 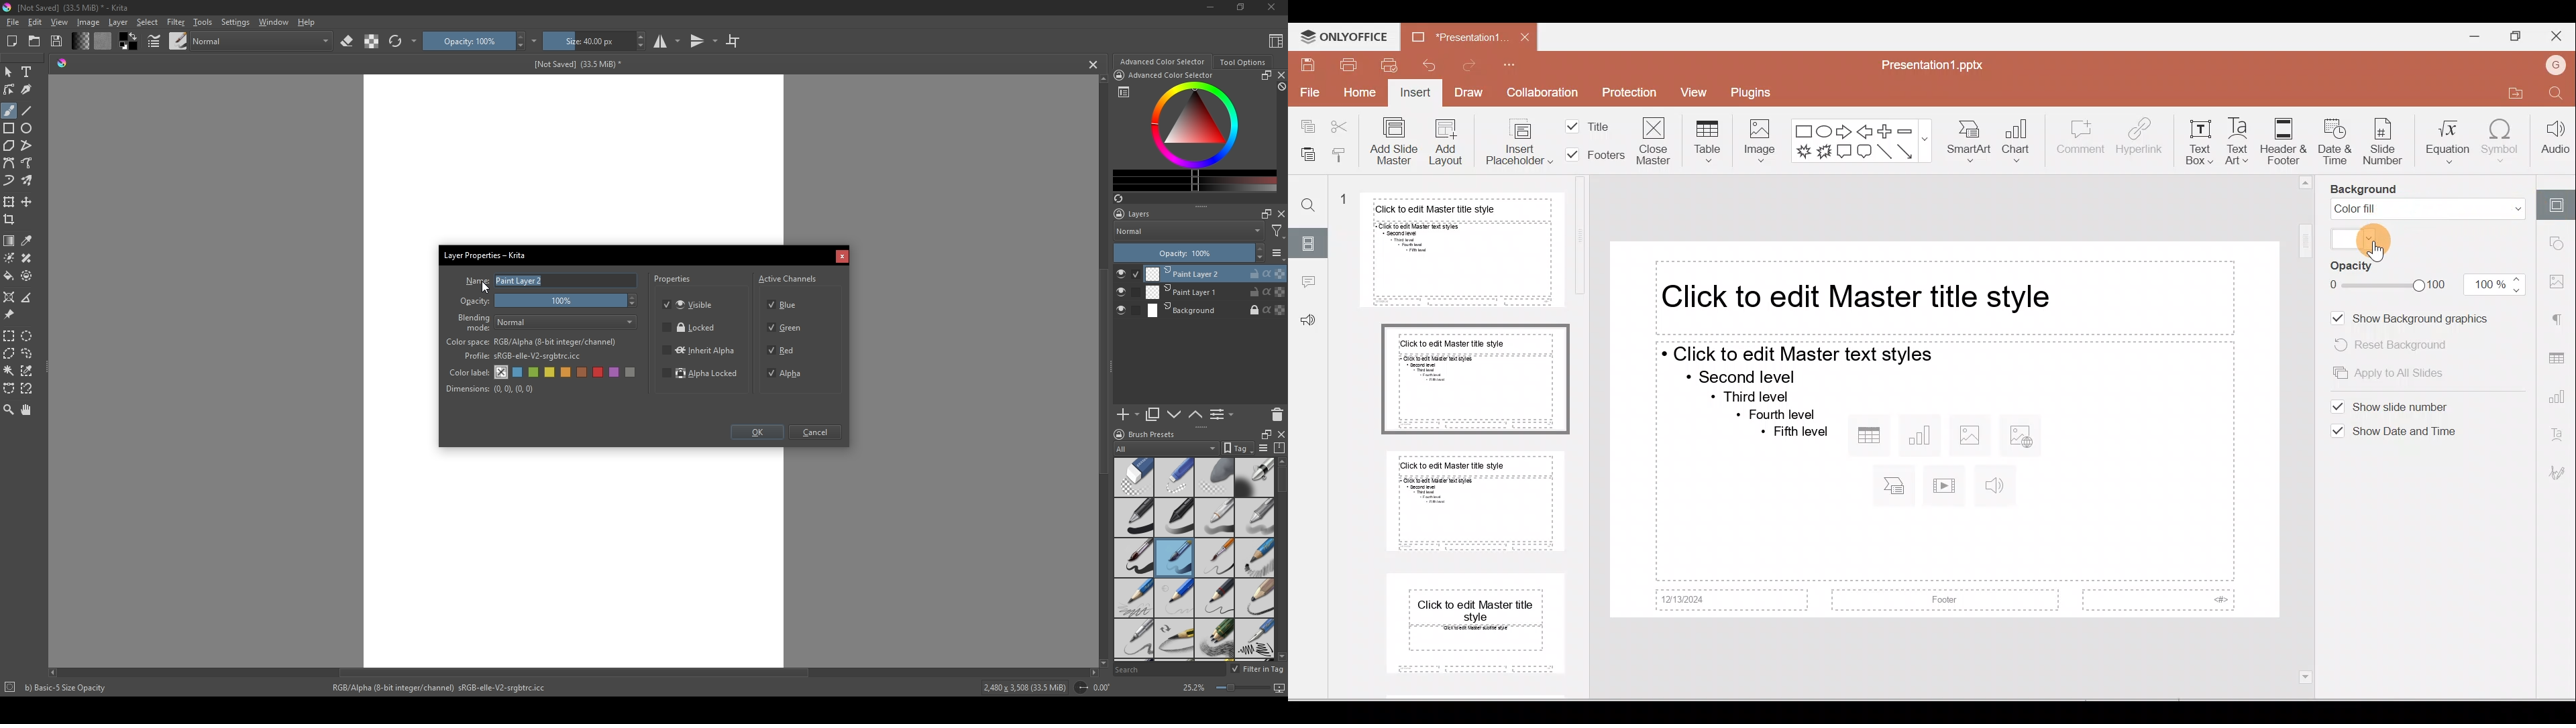 What do you see at coordinates (1343, 37) in the screenshot?
I see `ONLYOFFICE` at bounding box center [1343, 37].